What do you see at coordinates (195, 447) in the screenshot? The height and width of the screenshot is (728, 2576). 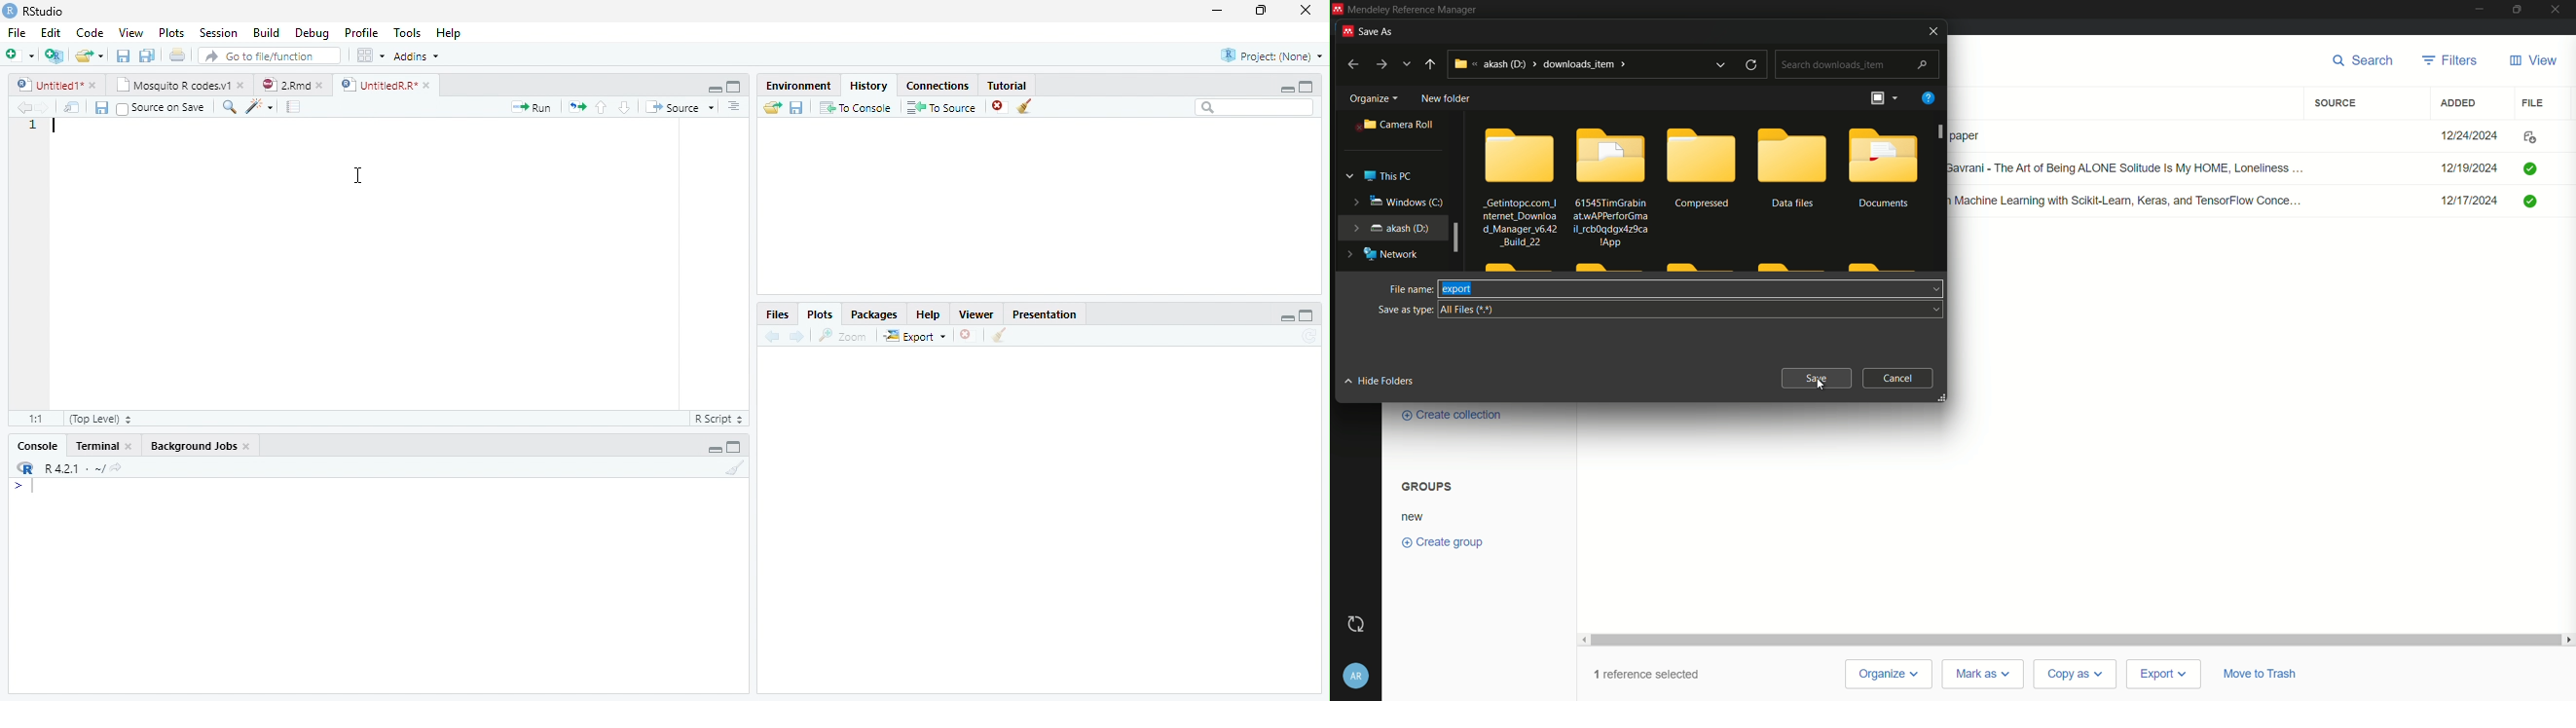 I see `Background Jobs` at bounding box center [195, 447].